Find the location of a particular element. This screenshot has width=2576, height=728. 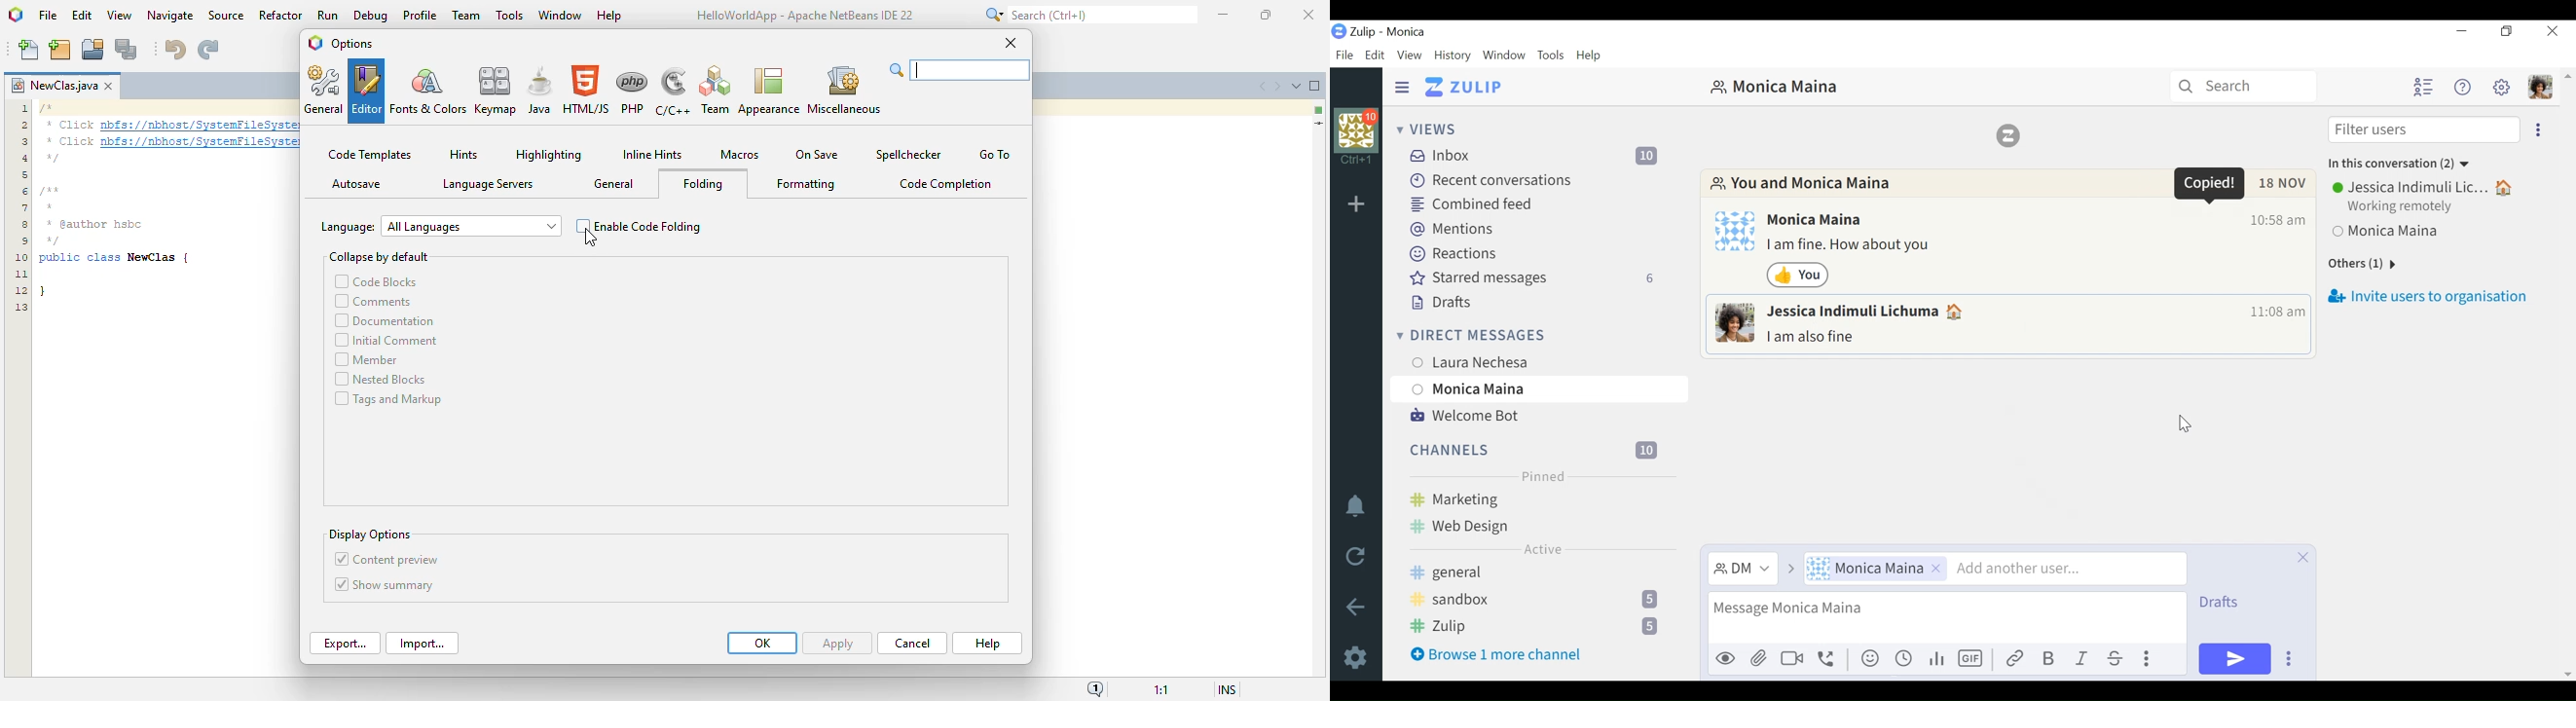

profile is located at coordinates (421, 15).